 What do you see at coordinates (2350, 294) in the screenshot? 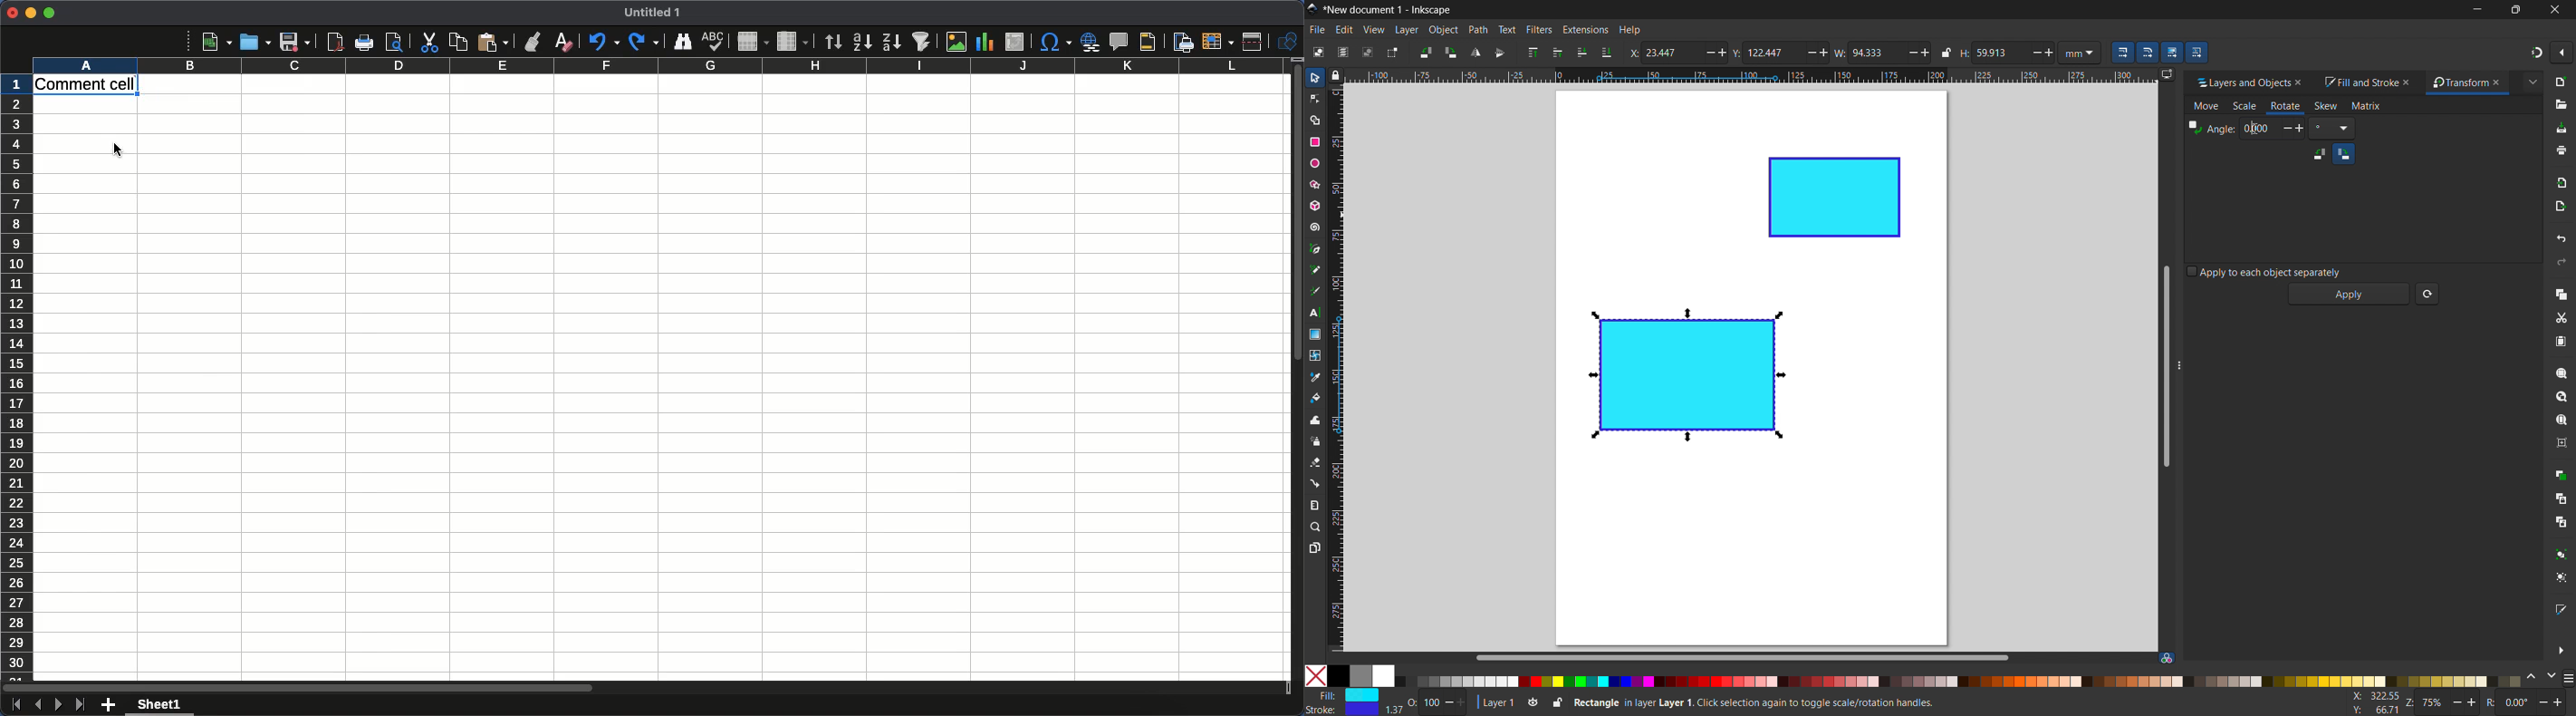
I see `apply` at bounding box center [2350, 294].